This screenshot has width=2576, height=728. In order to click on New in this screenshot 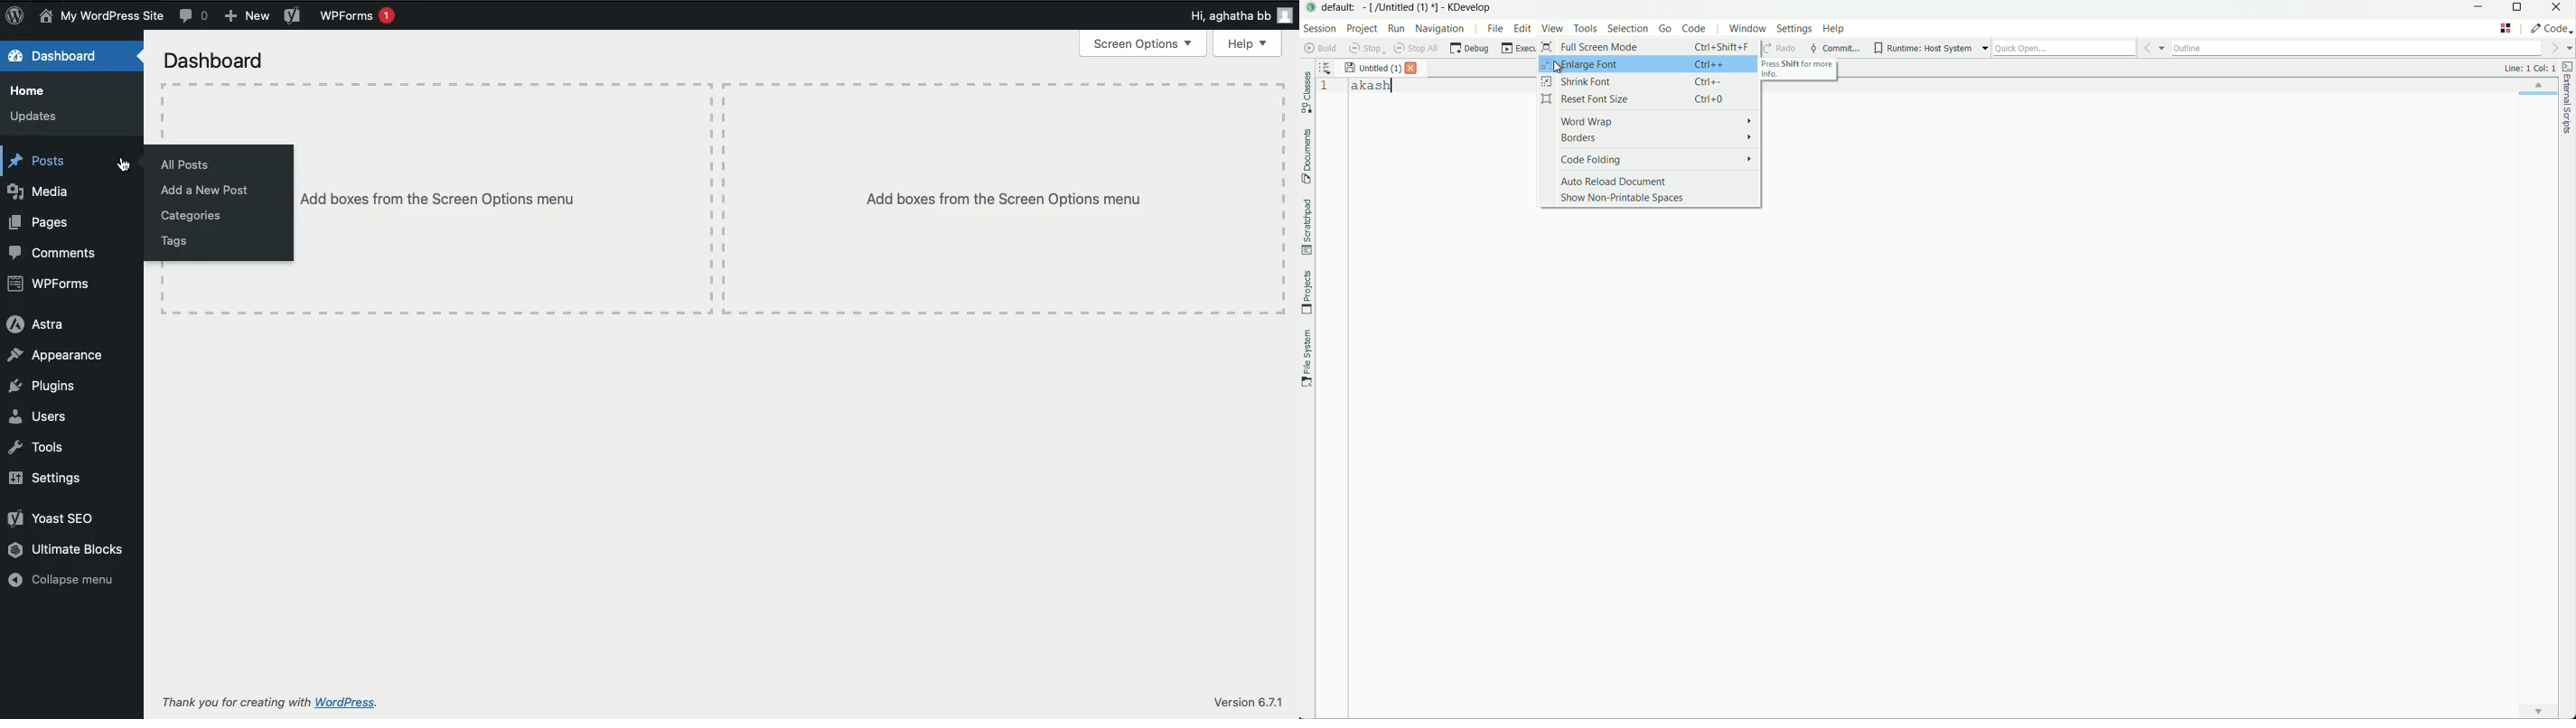, I will do `click(245, 15)`.